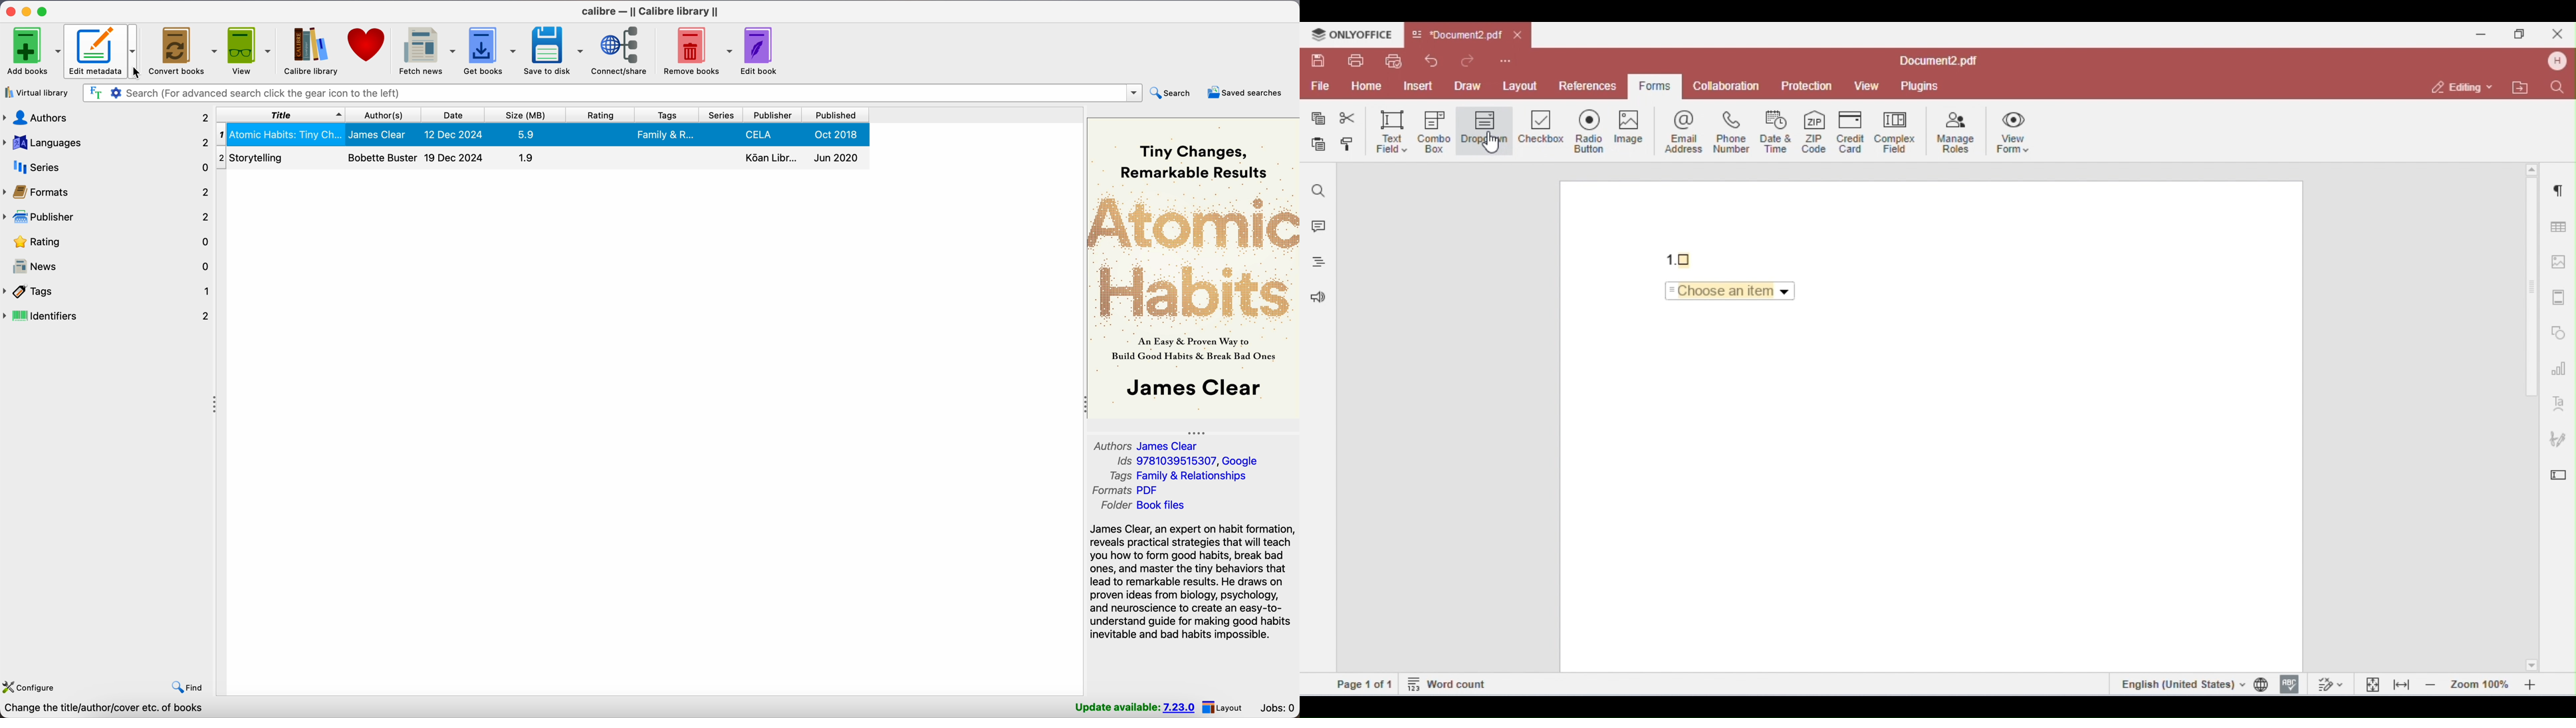 Image resolution: width=2576 pixels, height=728 pixels. What do you see at coordinates (1126, 490) in the screenshot?
I see `formats PDF` at bounding box center [1126, 490].